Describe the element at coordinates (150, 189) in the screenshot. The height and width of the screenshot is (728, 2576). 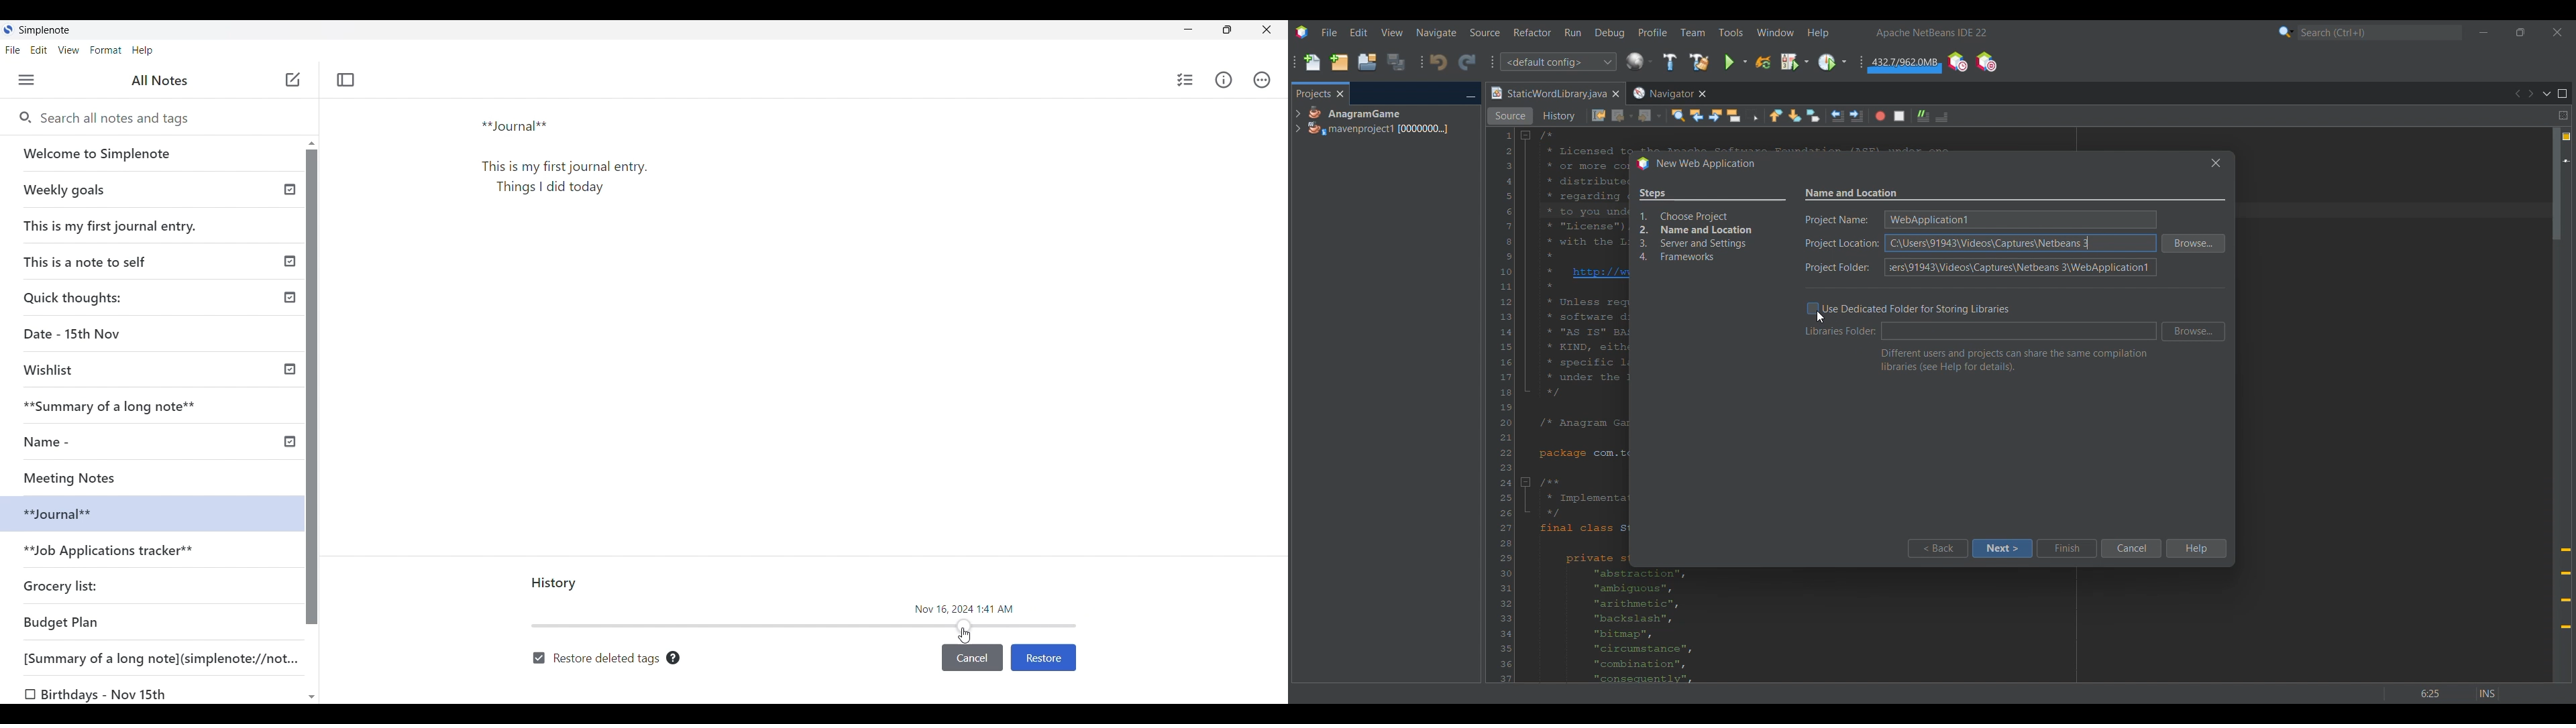
I see `weekly goals` at that location.